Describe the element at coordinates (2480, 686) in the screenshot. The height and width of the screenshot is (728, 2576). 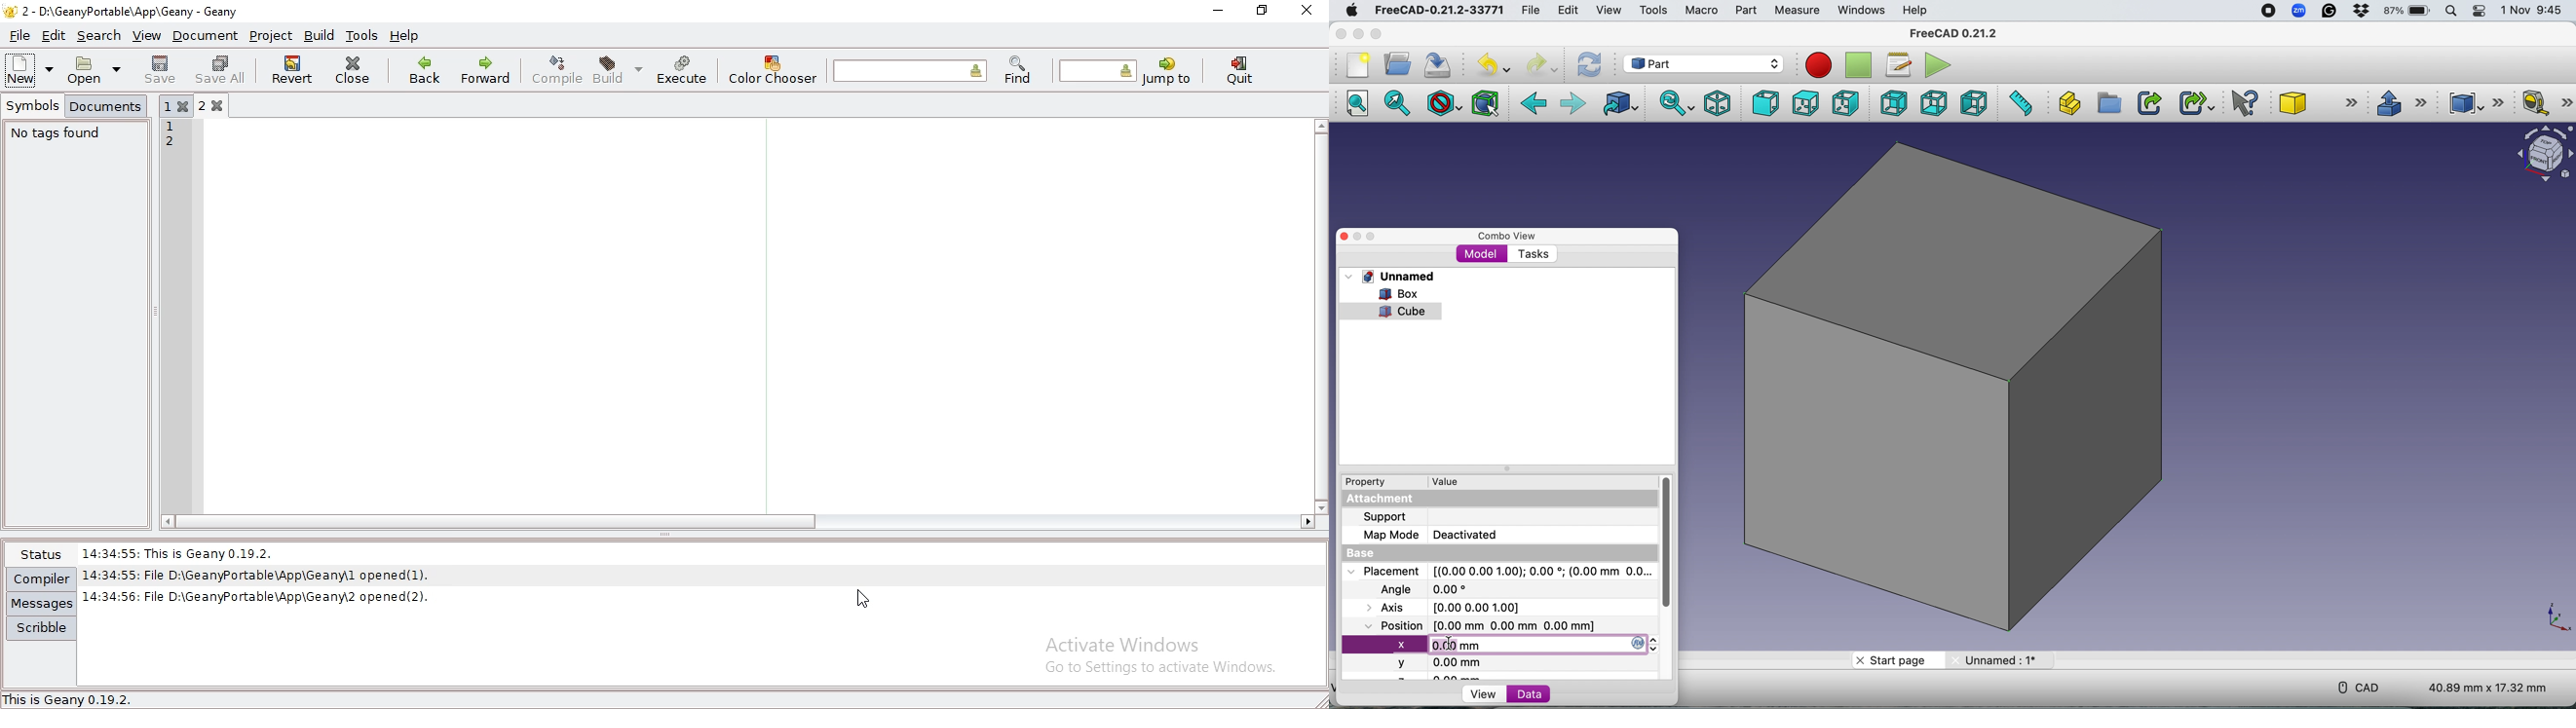
I see `40.89 mm x 17.32 mm` at that location.